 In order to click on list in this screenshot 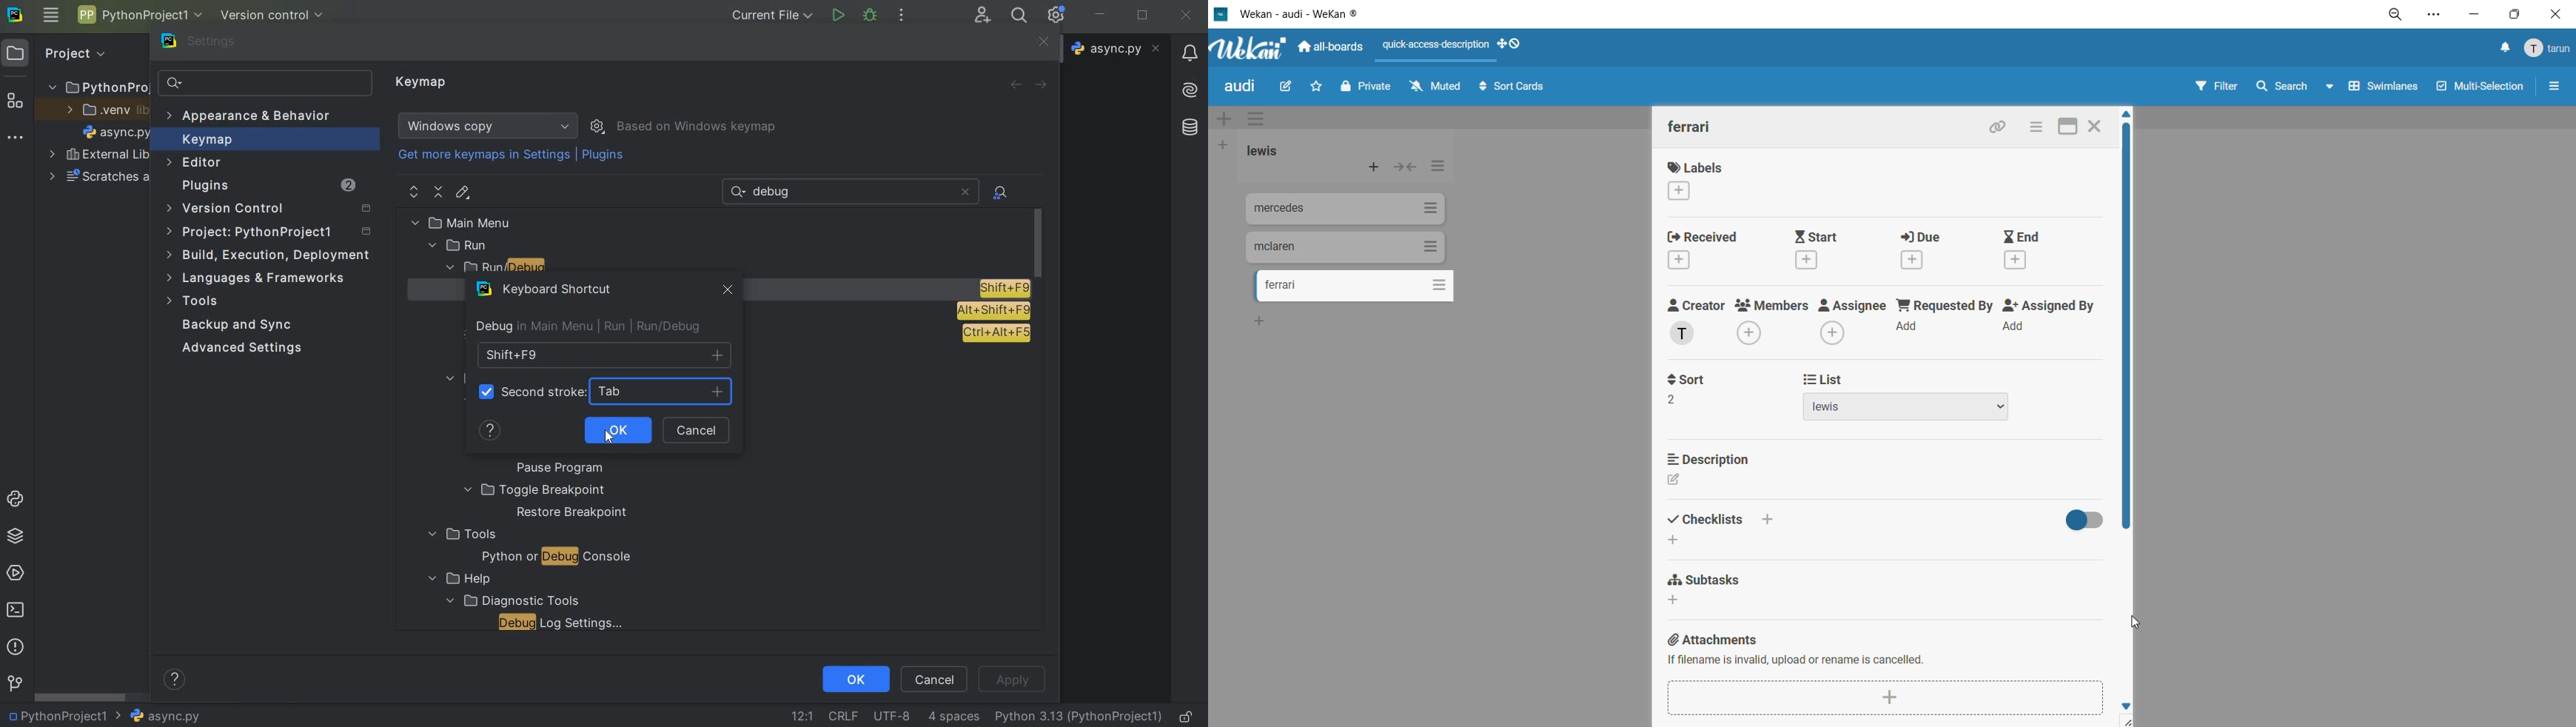, I will do `click(1903, 393)`.